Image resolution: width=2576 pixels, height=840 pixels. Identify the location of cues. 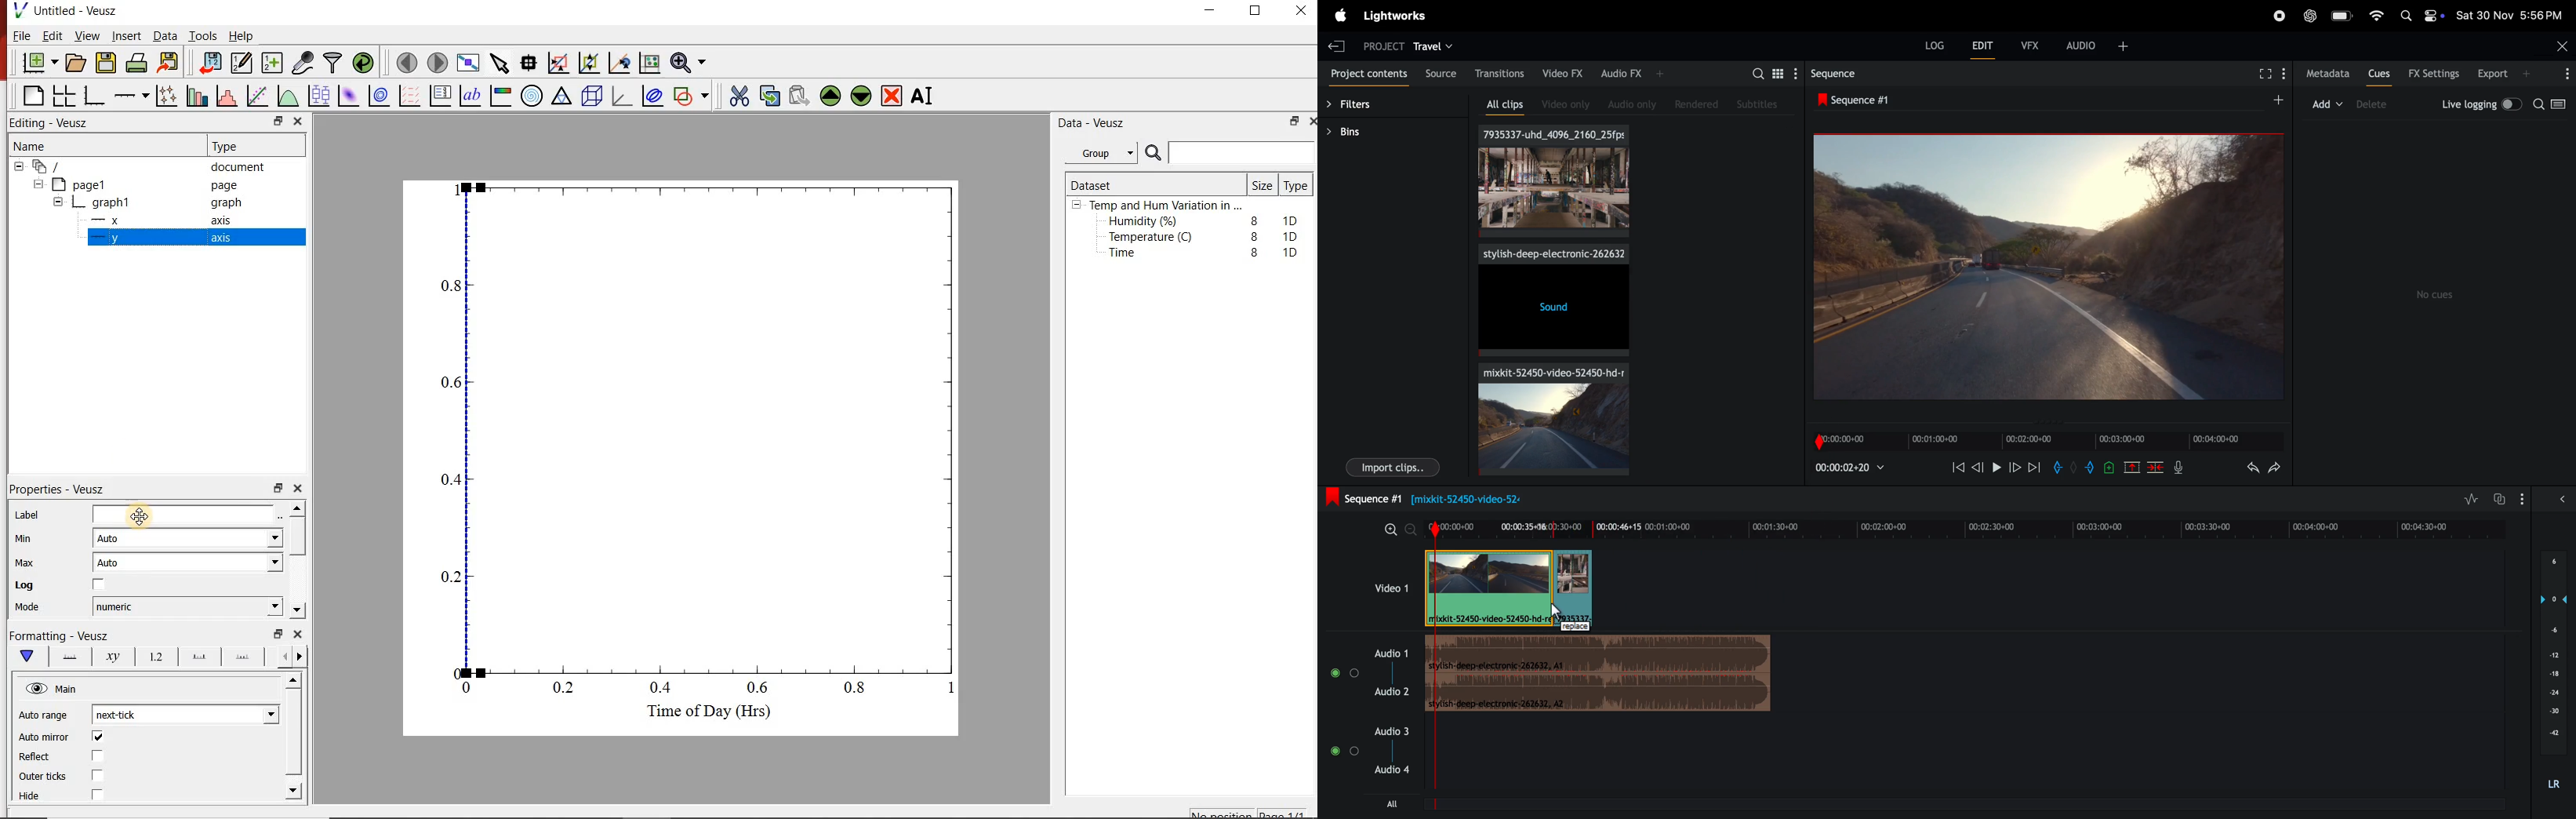
(2379, 75).